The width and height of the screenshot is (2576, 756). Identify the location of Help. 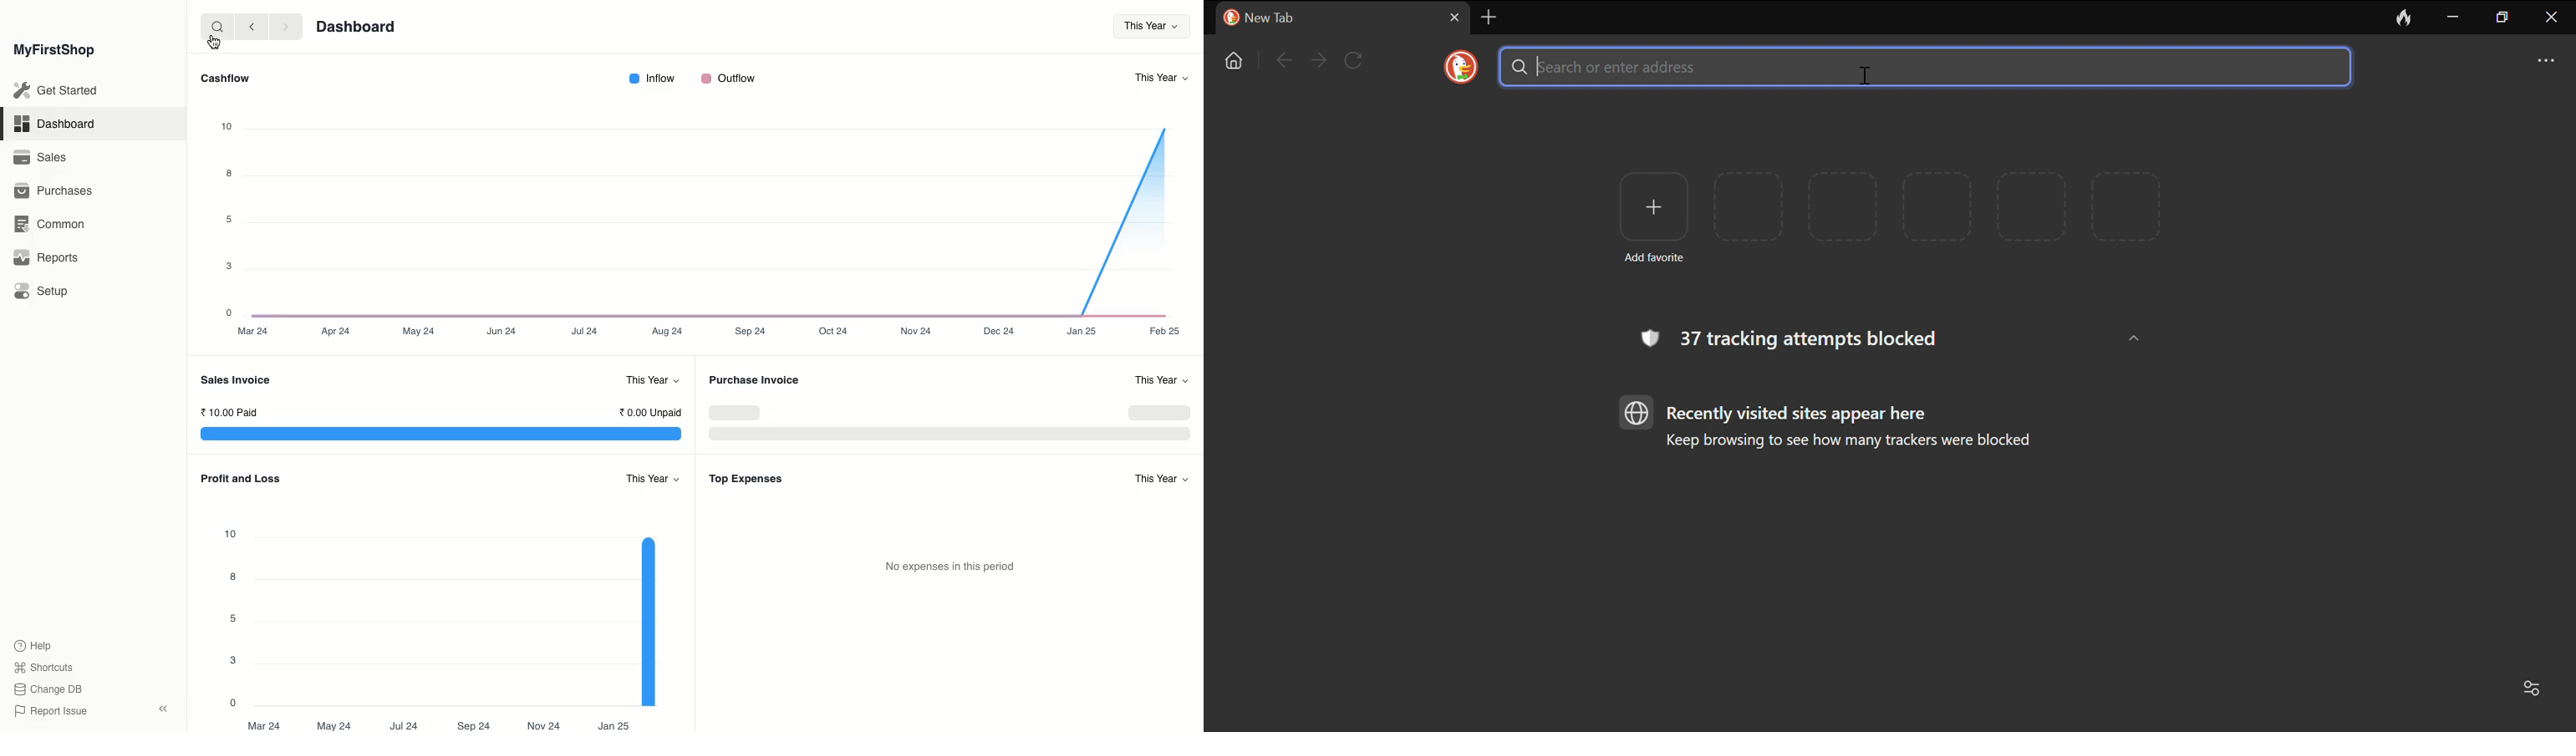
(31, 644).